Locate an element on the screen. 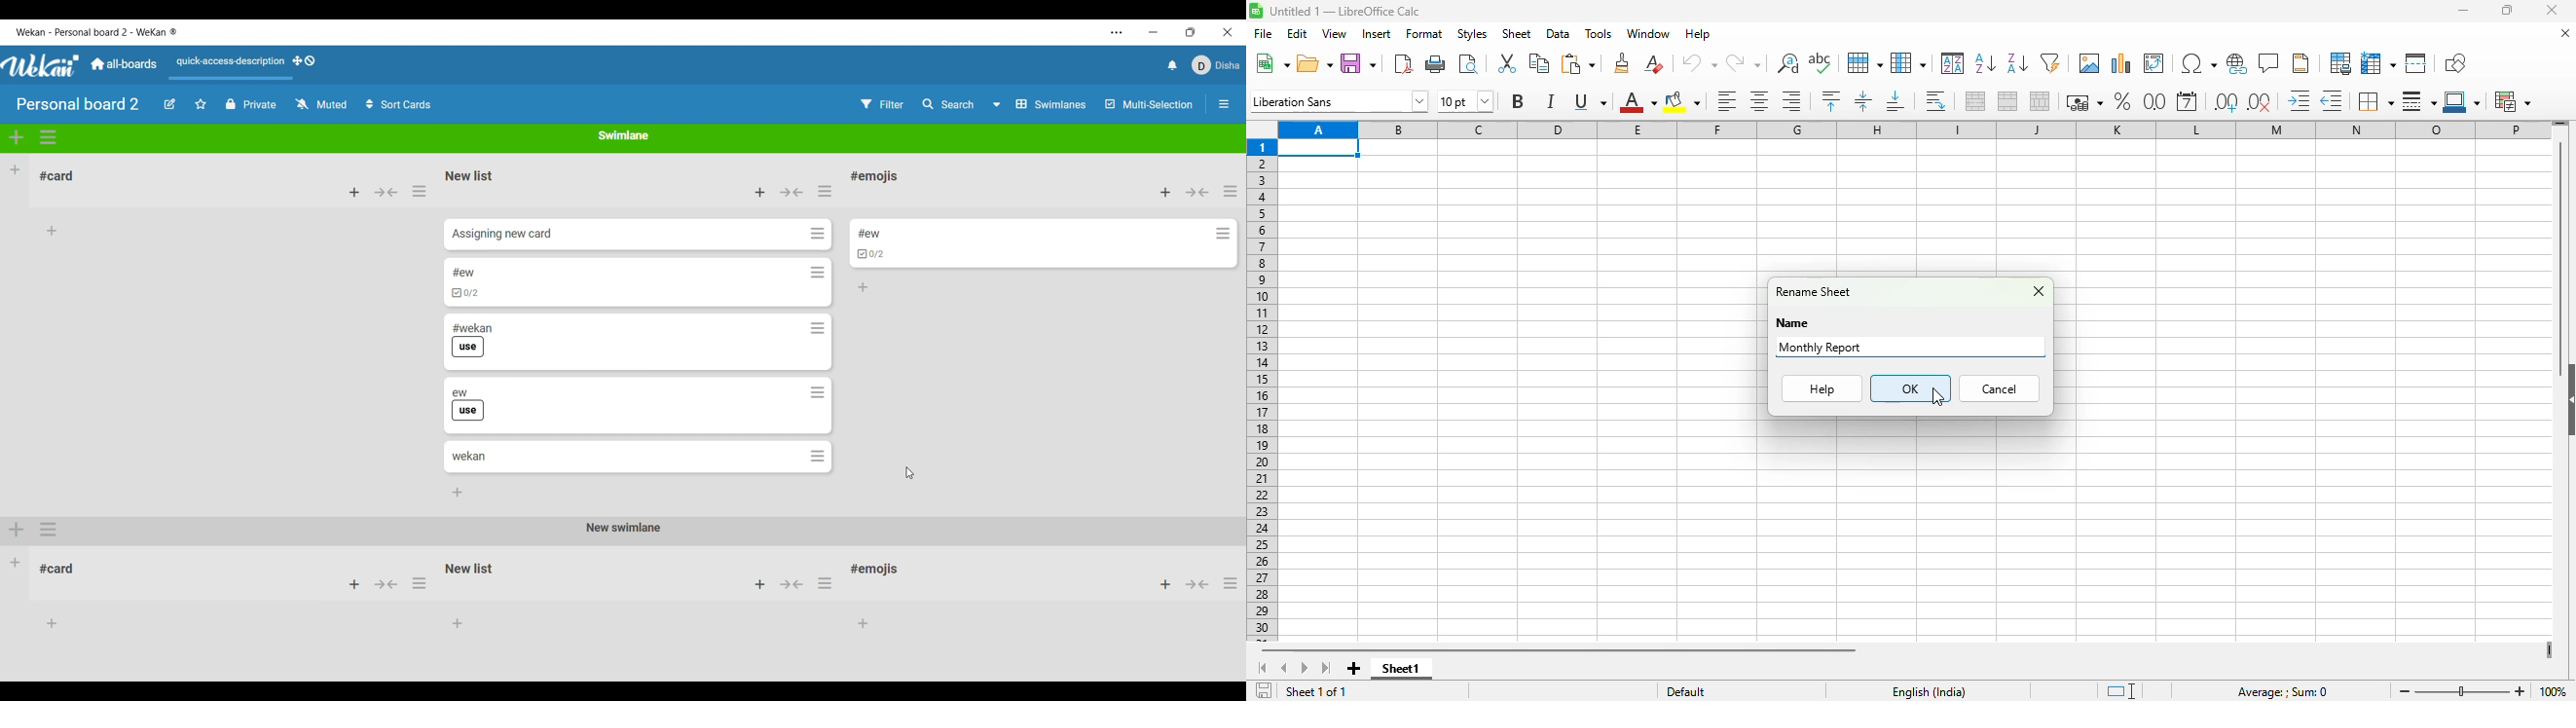 This screenshot has height=728, width=2576. font color is located at coordinates (1637, 101).